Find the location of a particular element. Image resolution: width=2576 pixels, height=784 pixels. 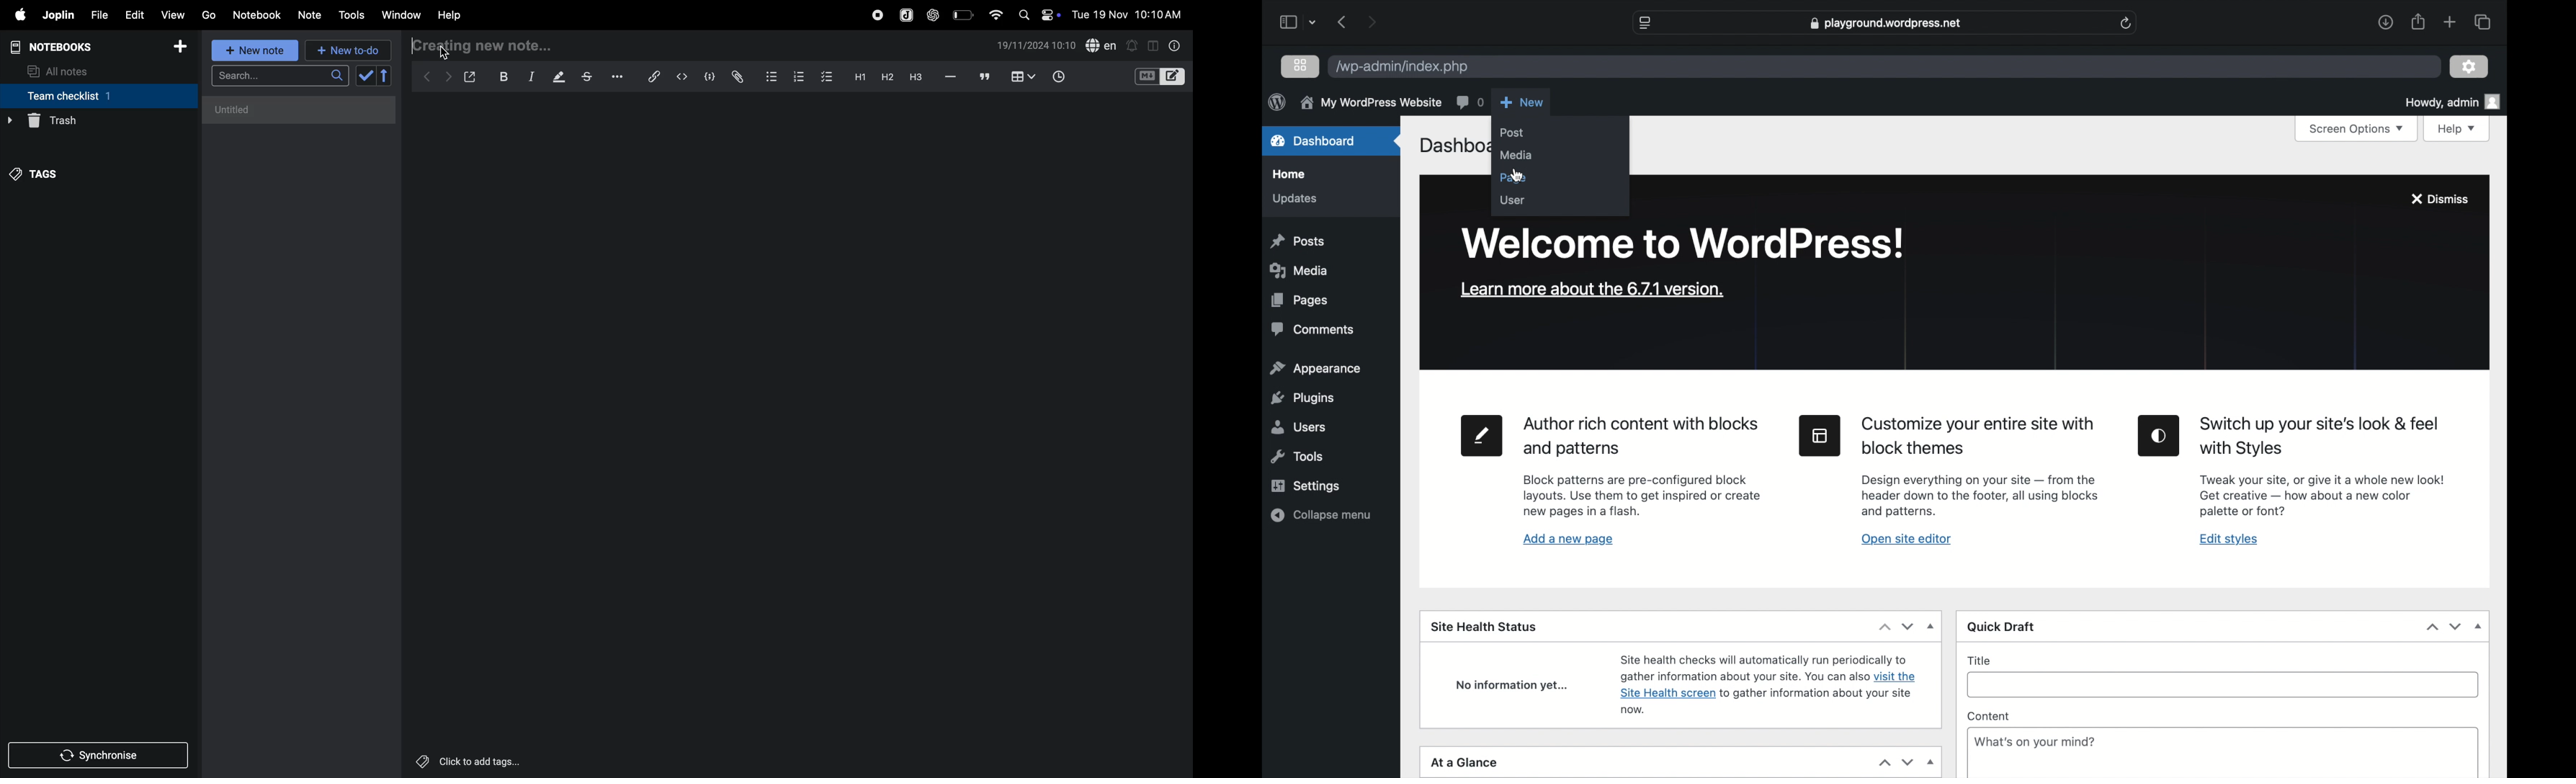

file is located at coordinates (99, 13).